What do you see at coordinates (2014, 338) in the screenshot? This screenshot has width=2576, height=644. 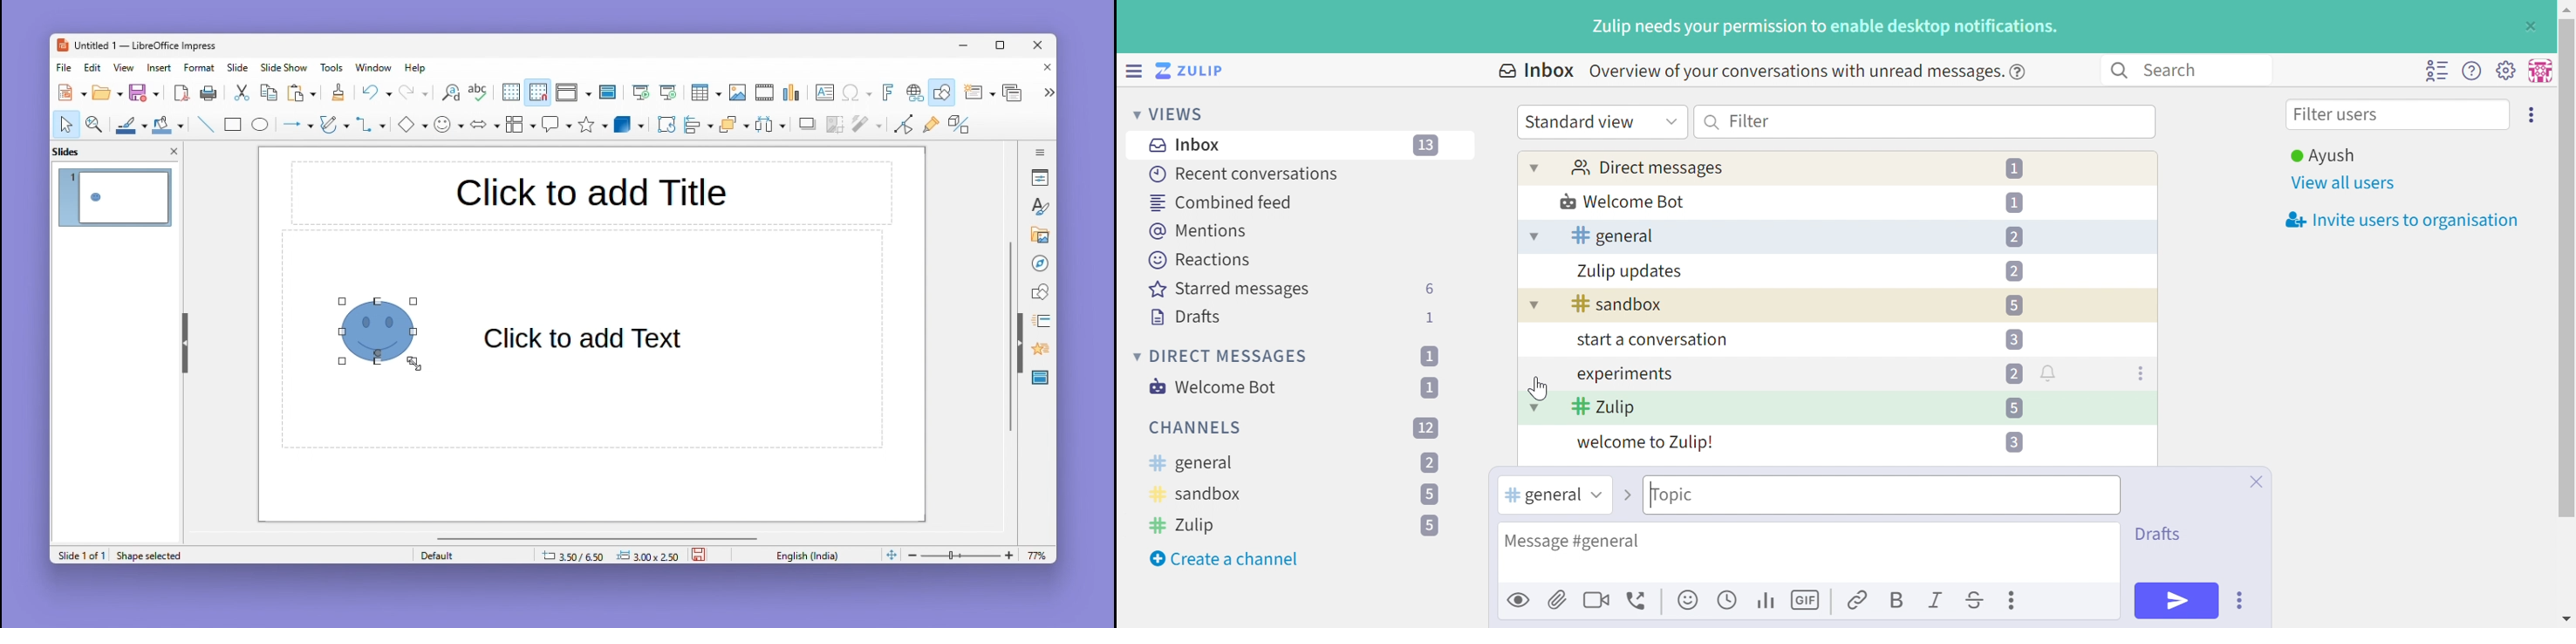 I see `3` at bounding box center [2014, 338].